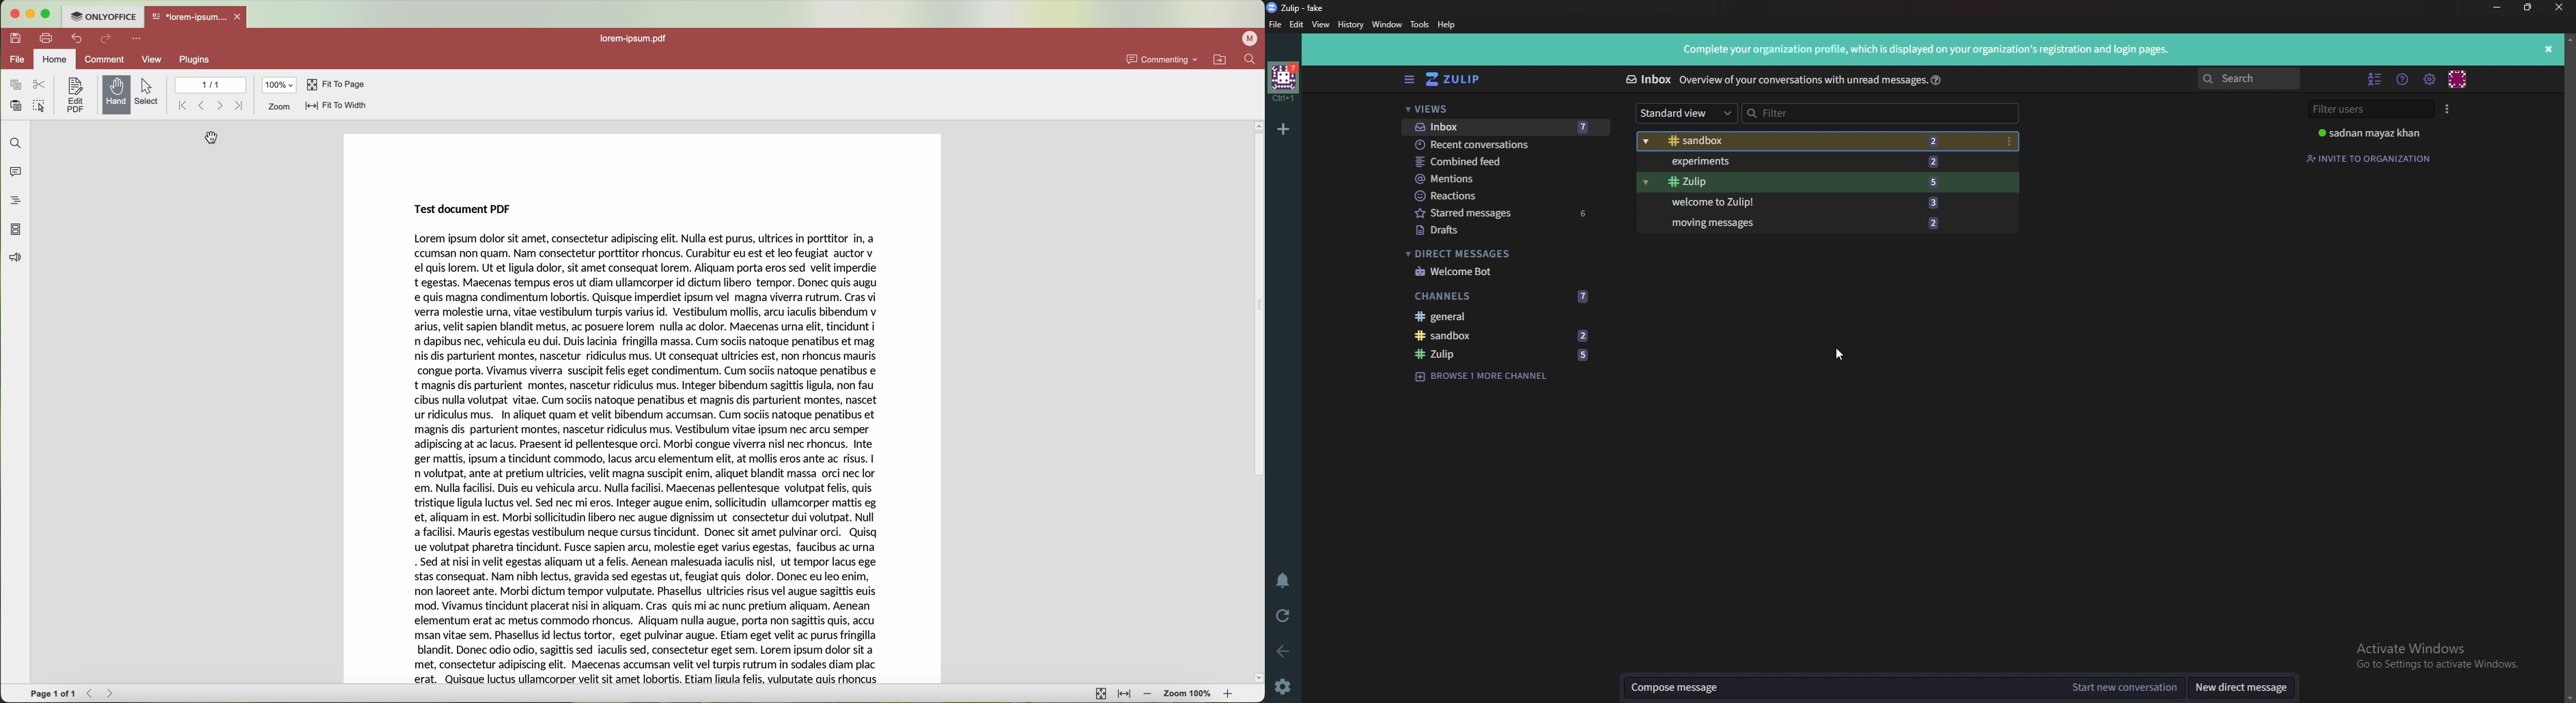 The height and width of the screenshot is (728, 2576). Describe the element at coordinates (1232, 694) in the screenshot. I see `zoom in` at that location.